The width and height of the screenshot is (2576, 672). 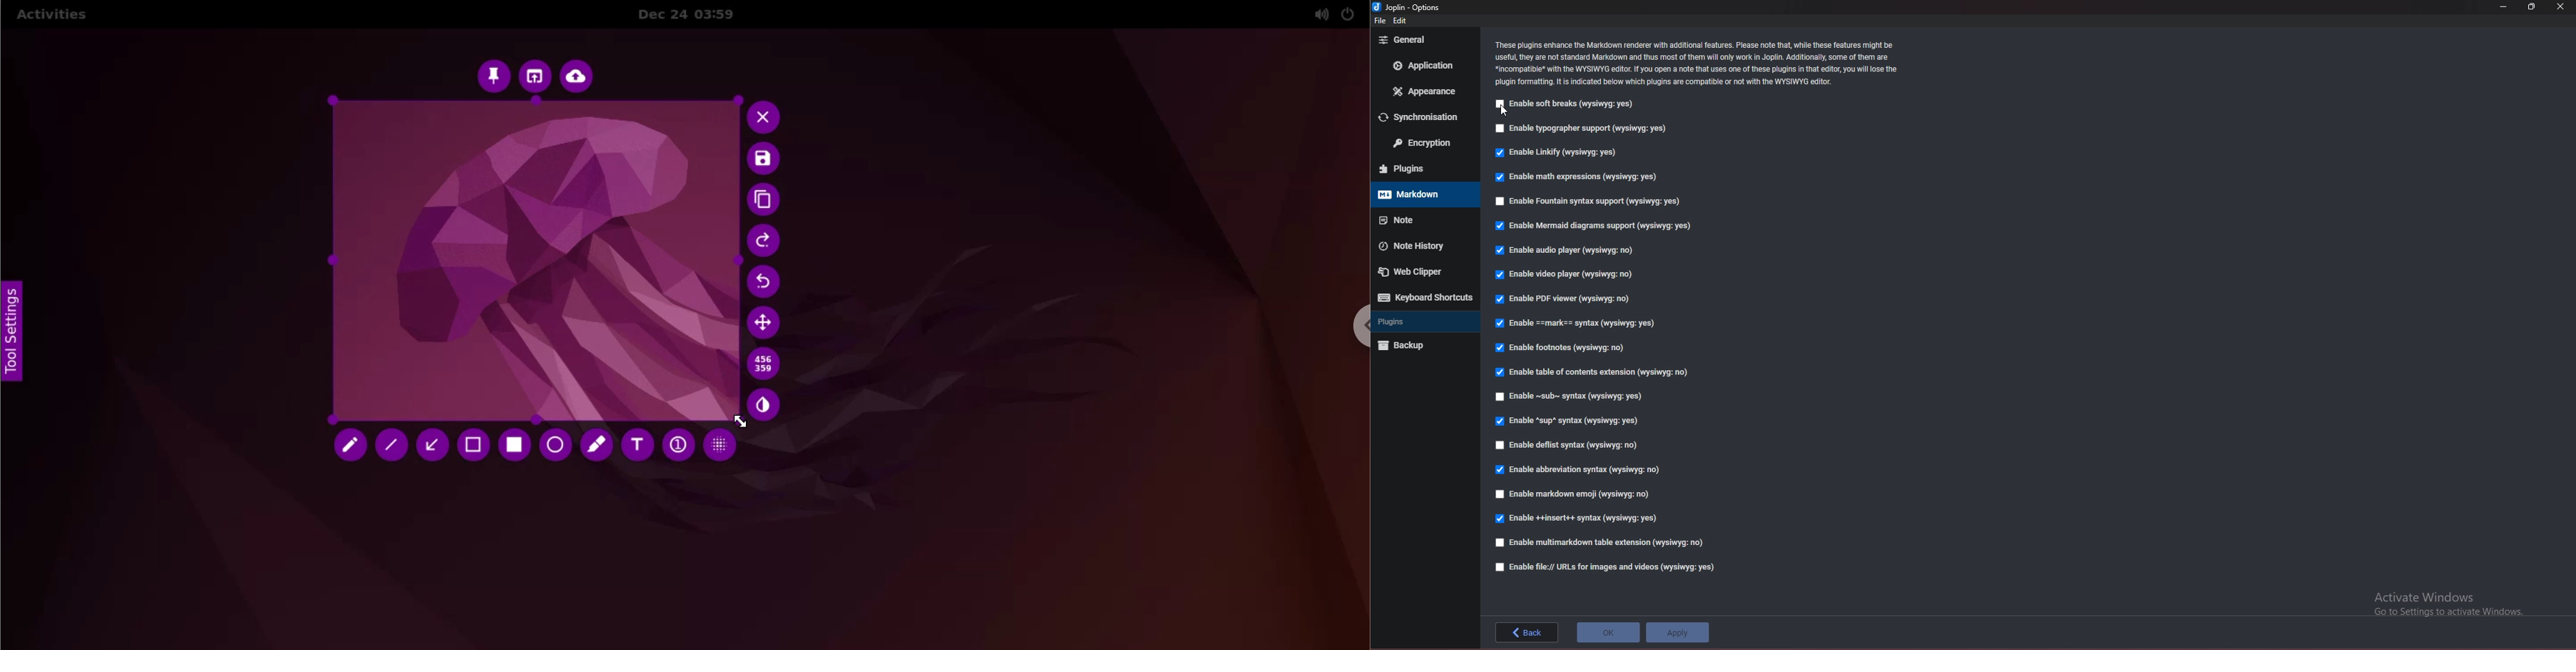 What do you see at coordinates (1605, 544) in the screenshot?
I see `enable multimarkdown table extension` at bounding box center [1605, 544].